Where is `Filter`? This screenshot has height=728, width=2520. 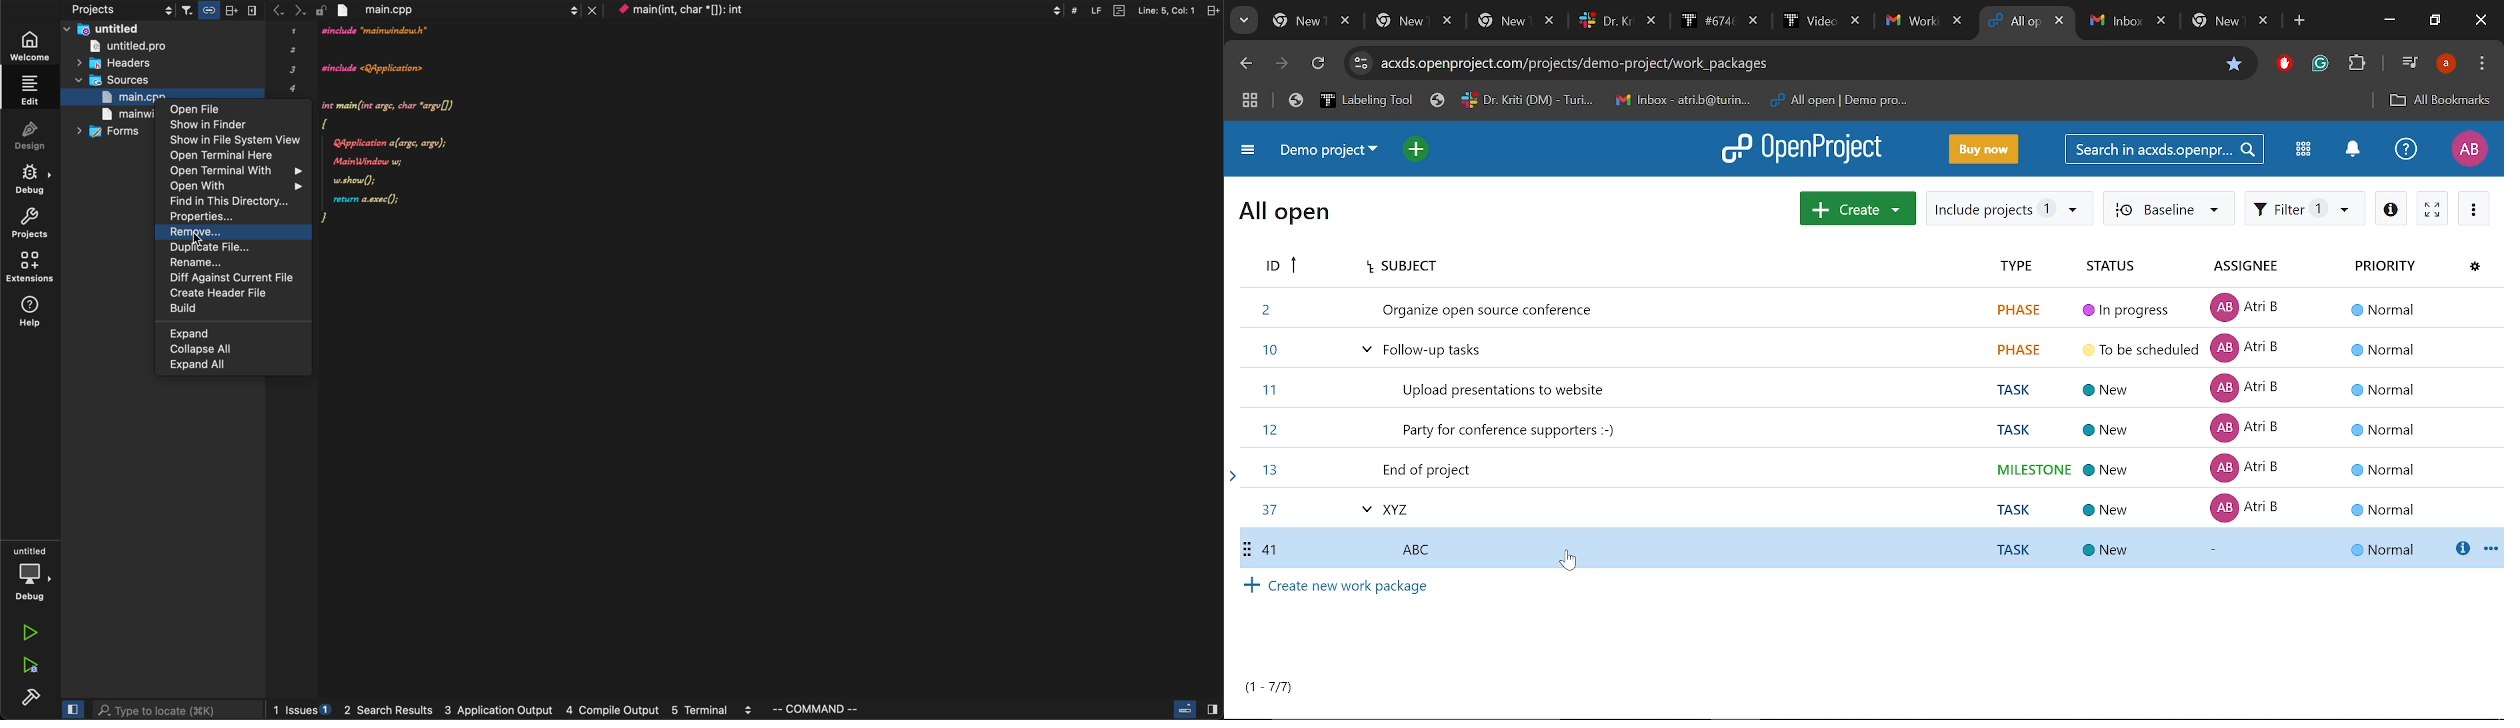
Filter is located at coordinates (2306, 209).